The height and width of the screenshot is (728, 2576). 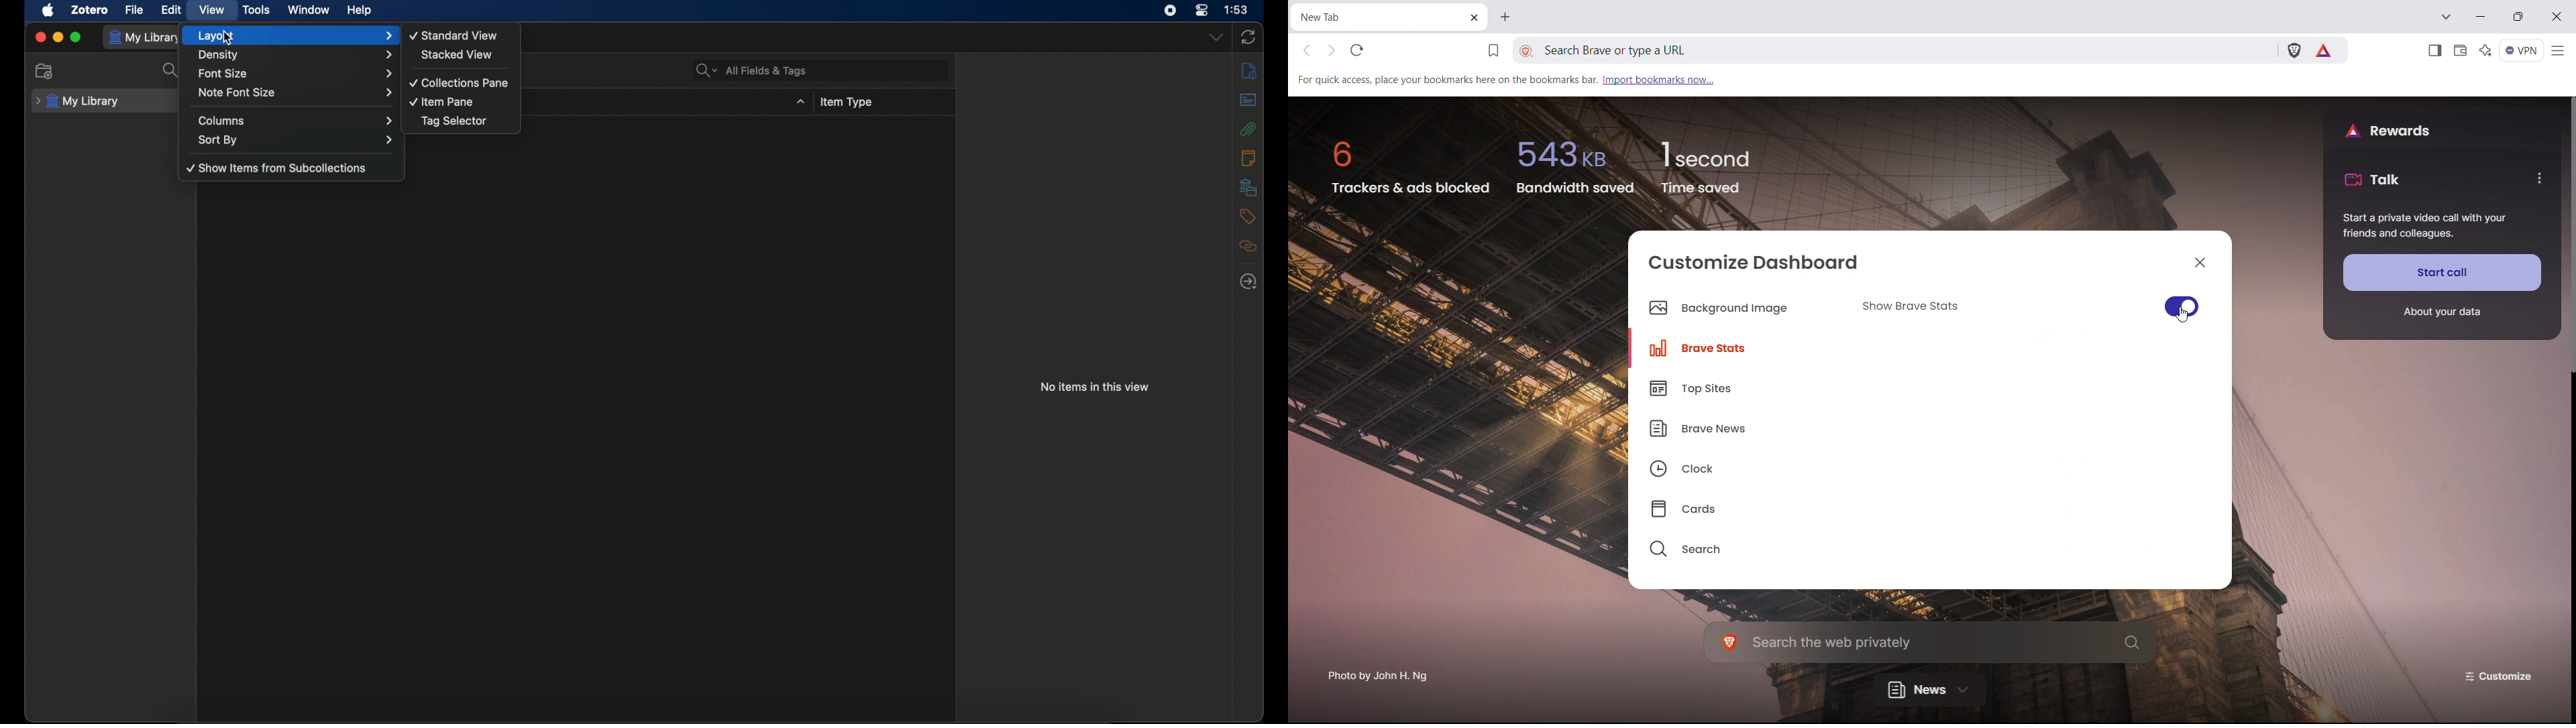 I want to click on tools, so click(x=257, y=10).